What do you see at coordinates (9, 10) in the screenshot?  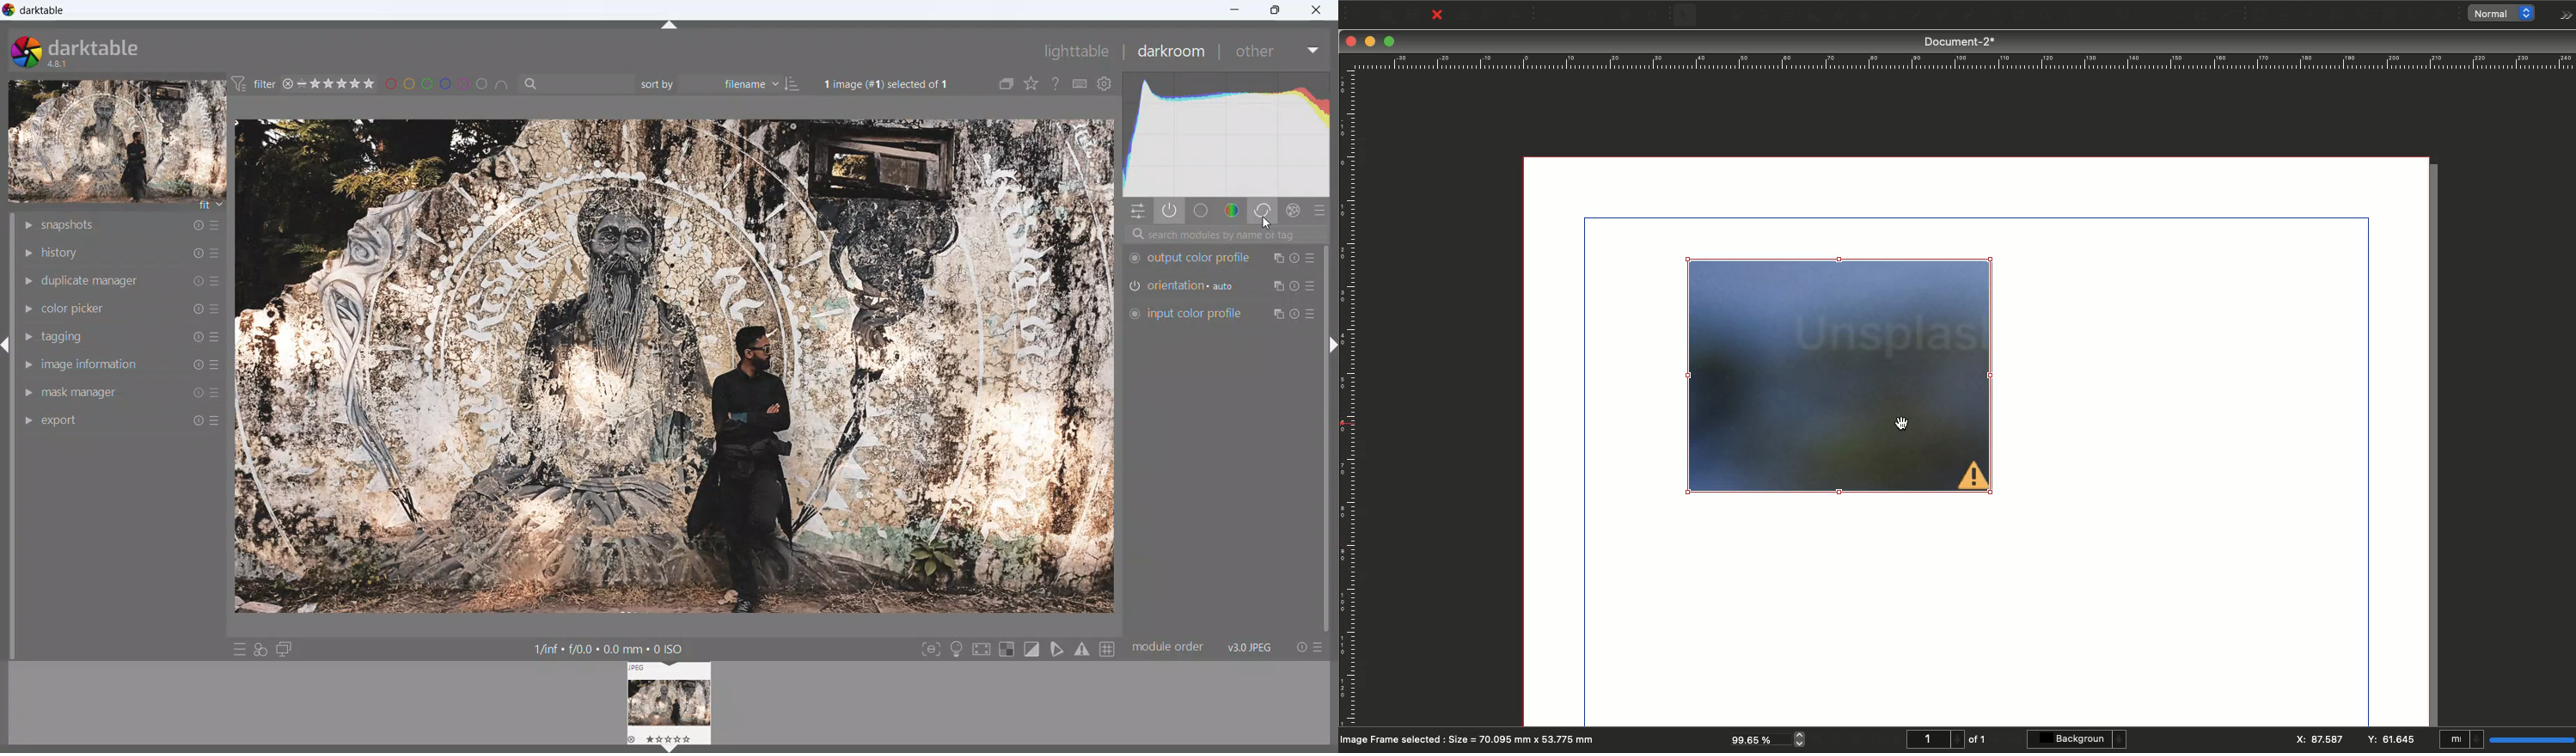 I see `logo` at bounding box center [9, 10].